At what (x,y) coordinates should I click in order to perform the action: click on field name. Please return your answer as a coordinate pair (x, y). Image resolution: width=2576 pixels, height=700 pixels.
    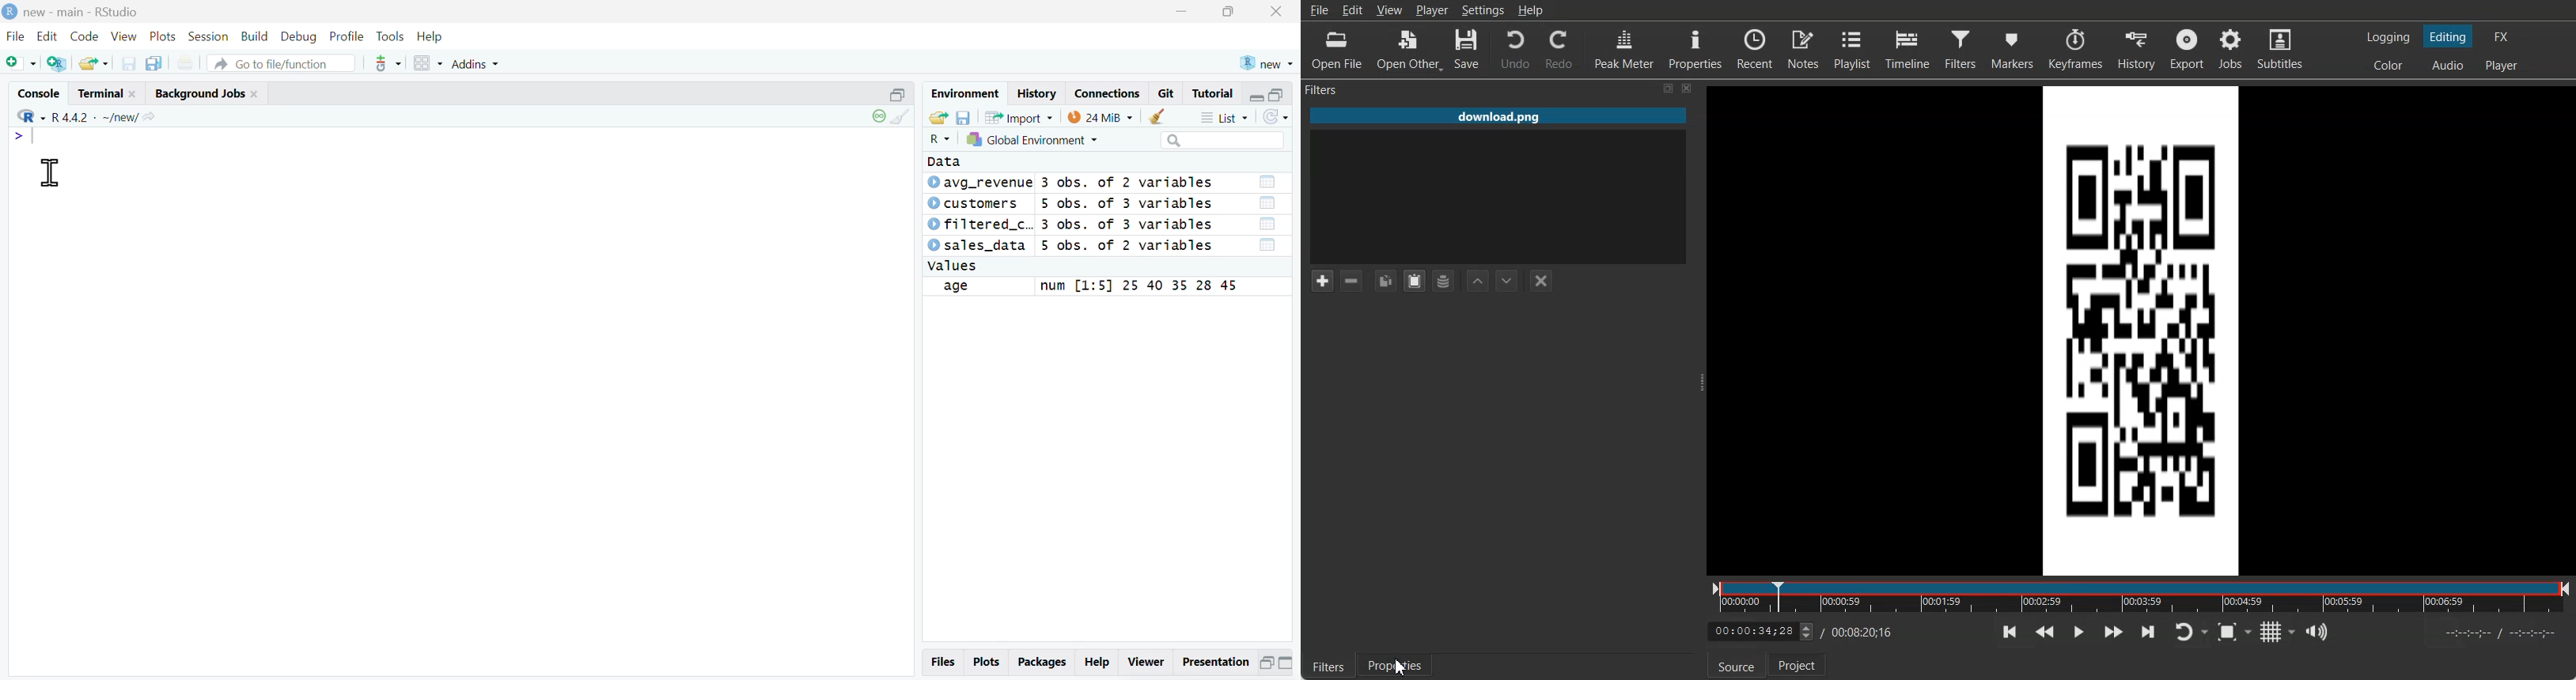
    Looking at the image, I should click on (978, 287).